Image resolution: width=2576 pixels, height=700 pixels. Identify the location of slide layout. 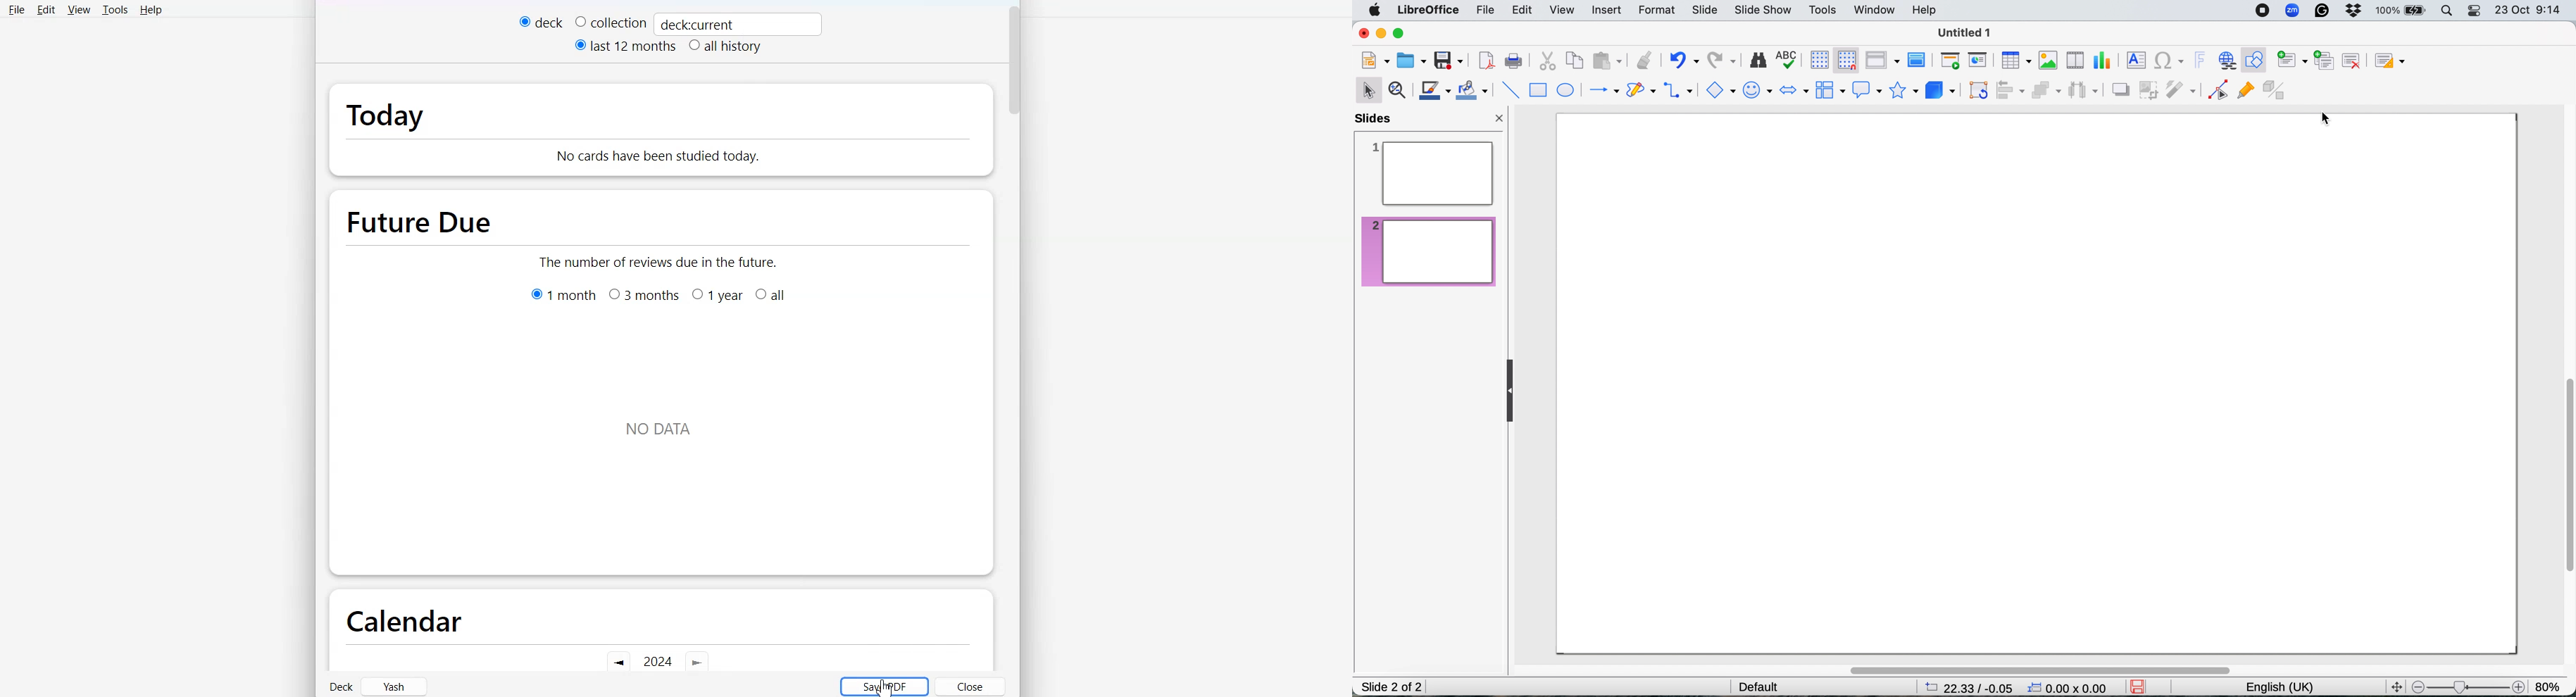
(2390, 60).